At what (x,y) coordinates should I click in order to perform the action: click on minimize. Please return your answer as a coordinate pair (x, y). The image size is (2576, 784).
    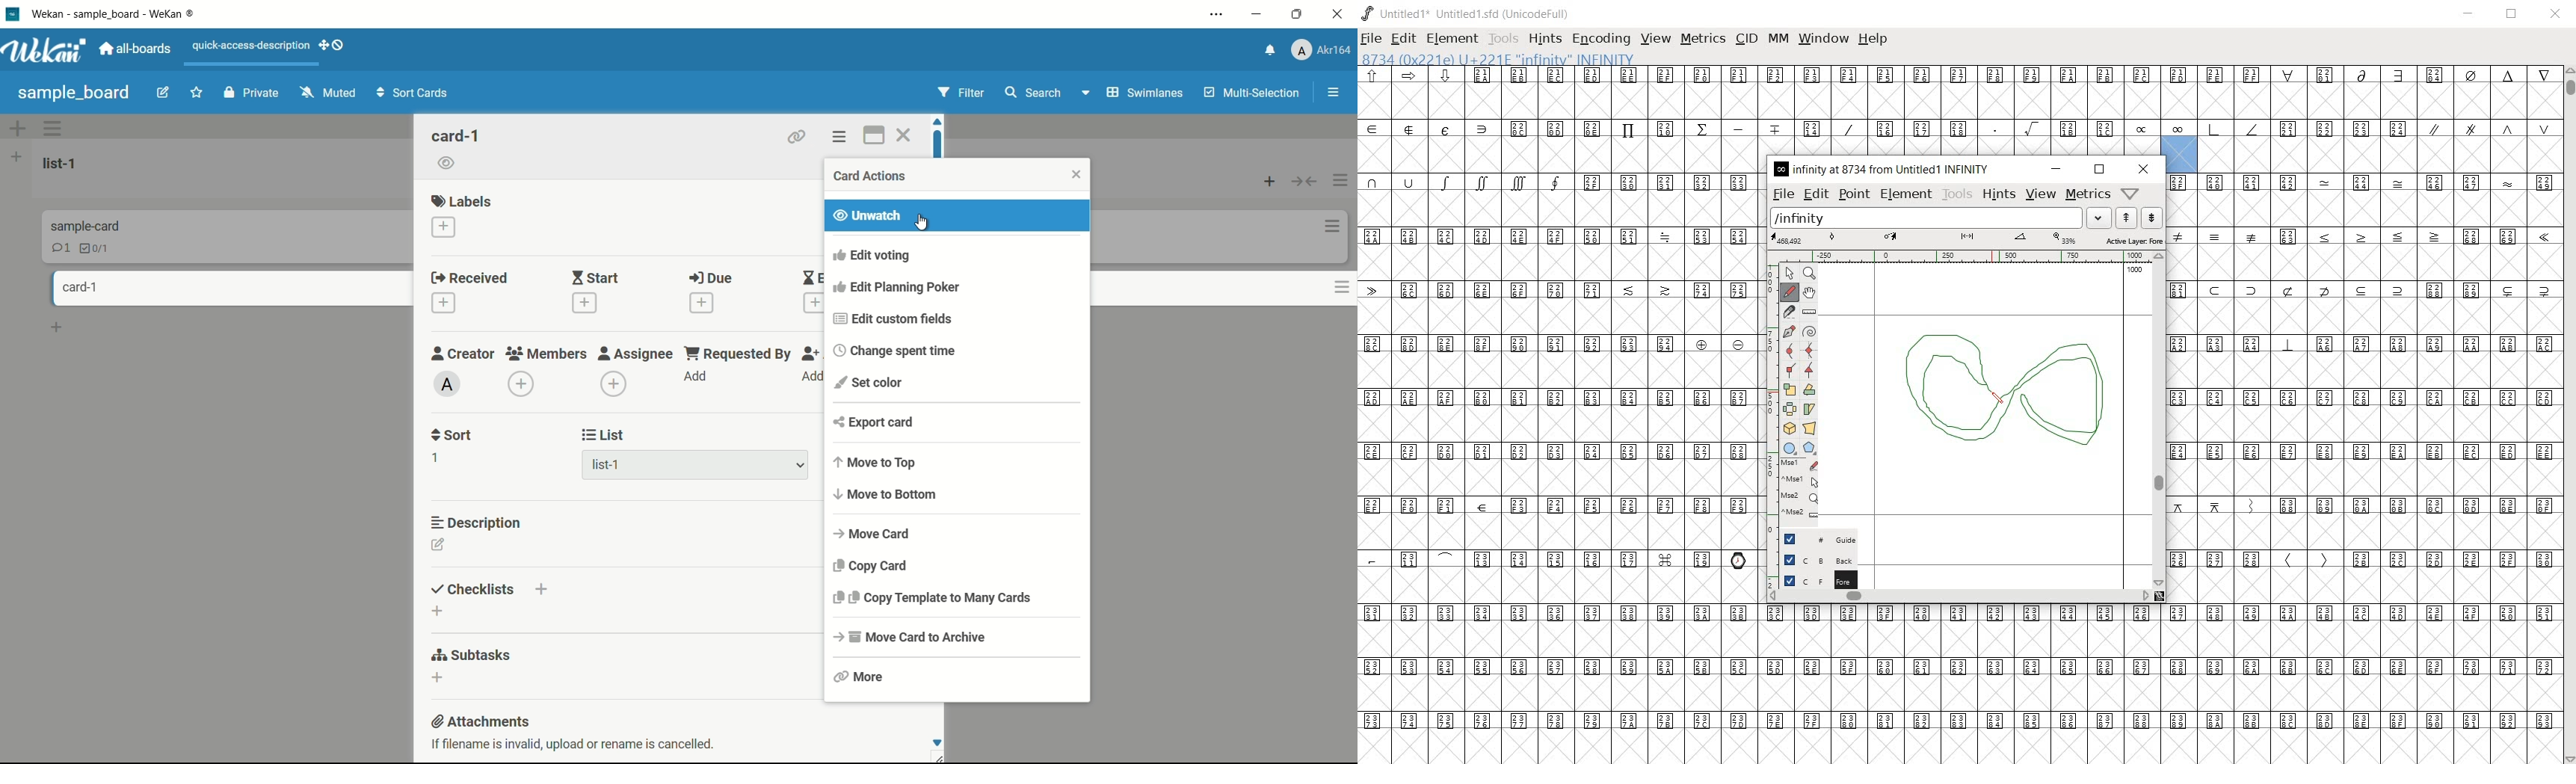
    Looking at the image, I should click on (2056, 169).